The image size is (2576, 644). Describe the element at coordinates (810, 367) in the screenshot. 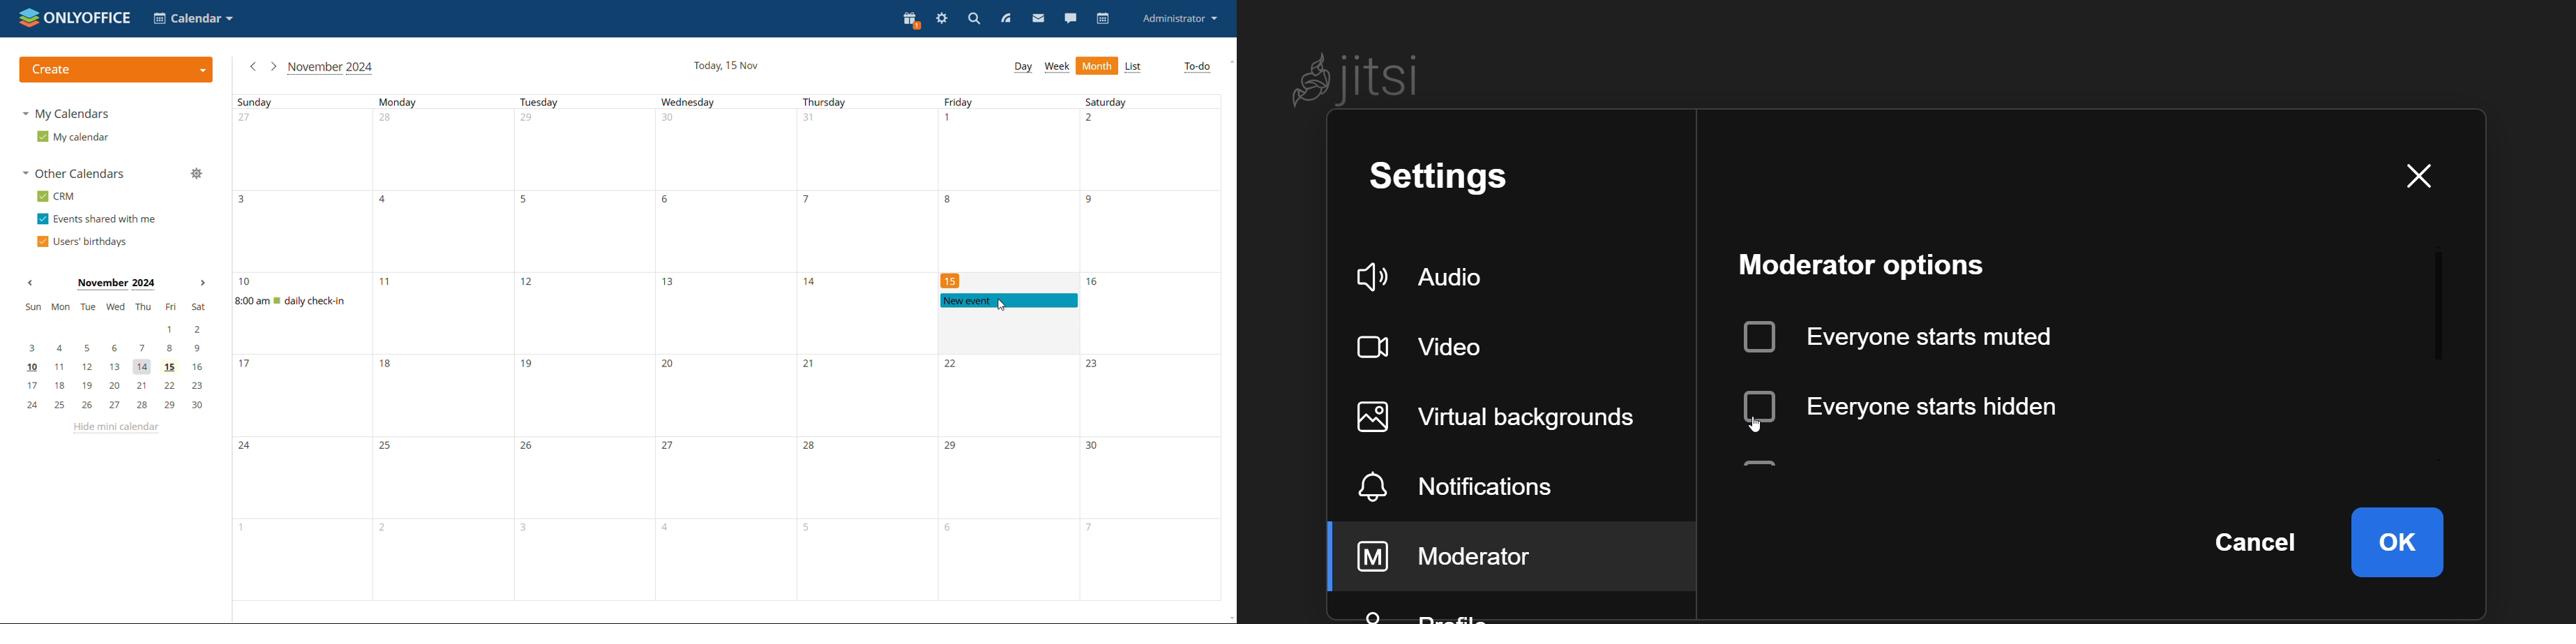

I see `Number` at that location.